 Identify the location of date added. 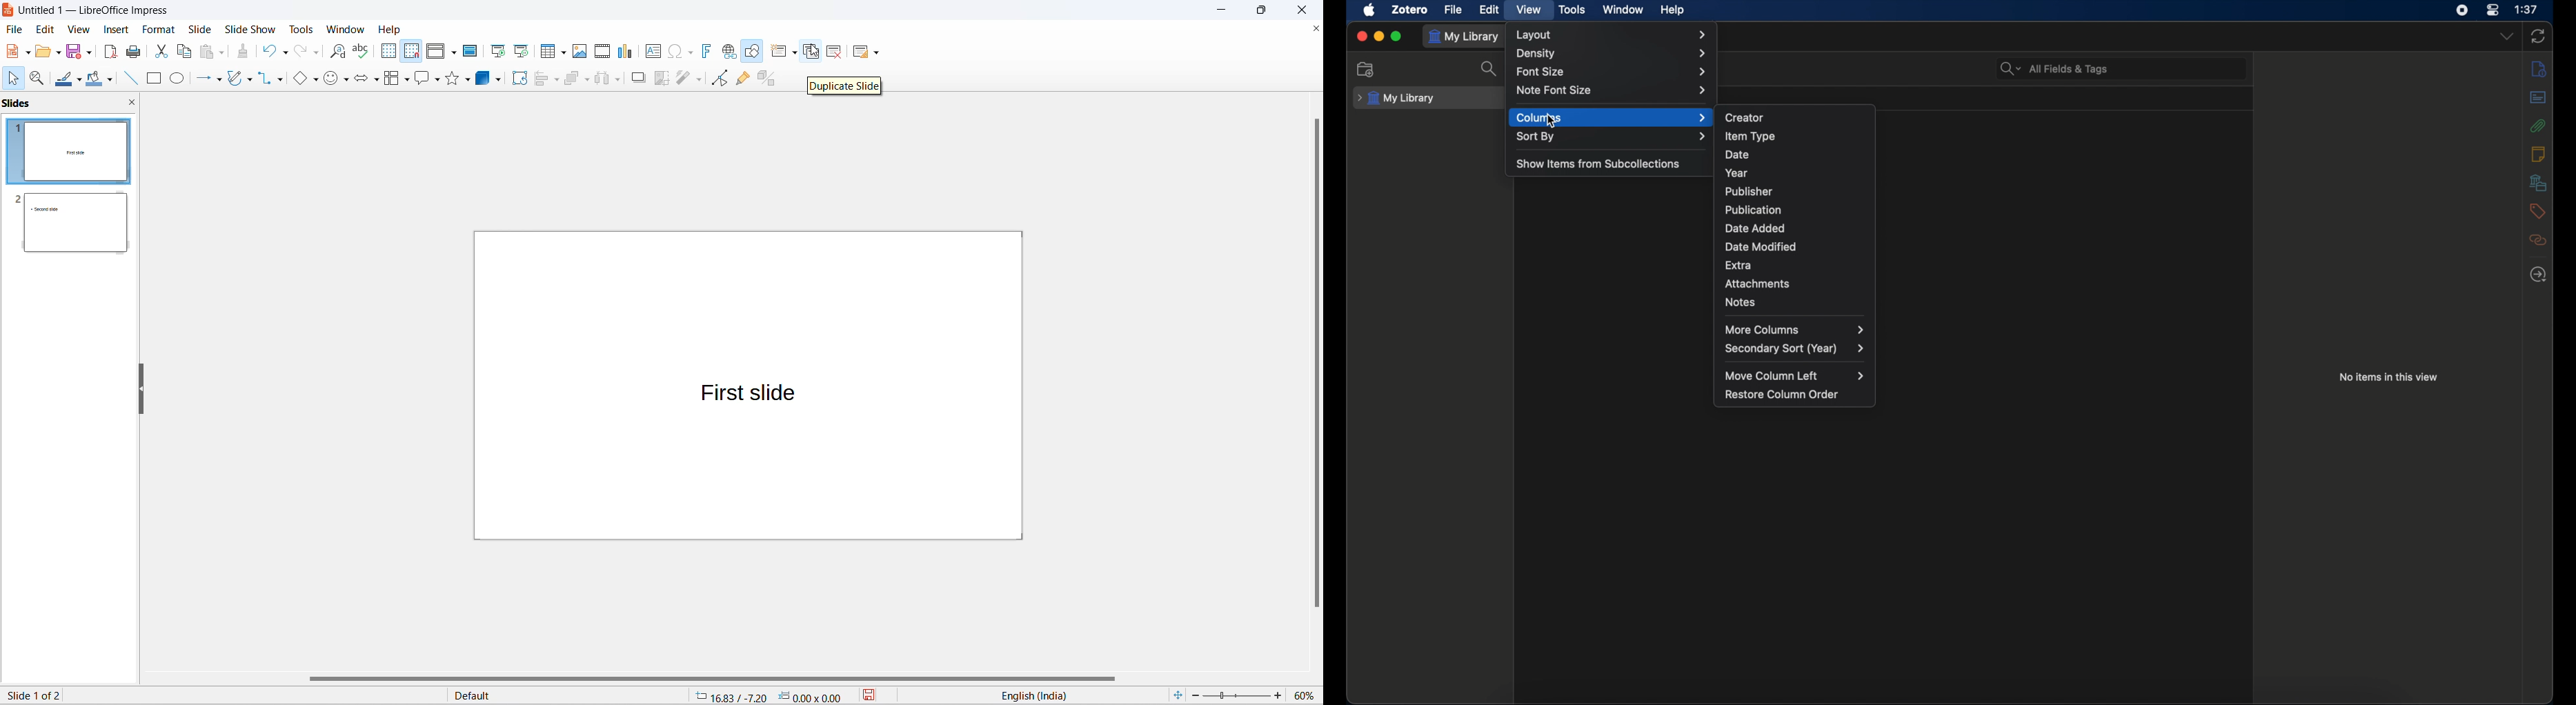
(1755, 227).